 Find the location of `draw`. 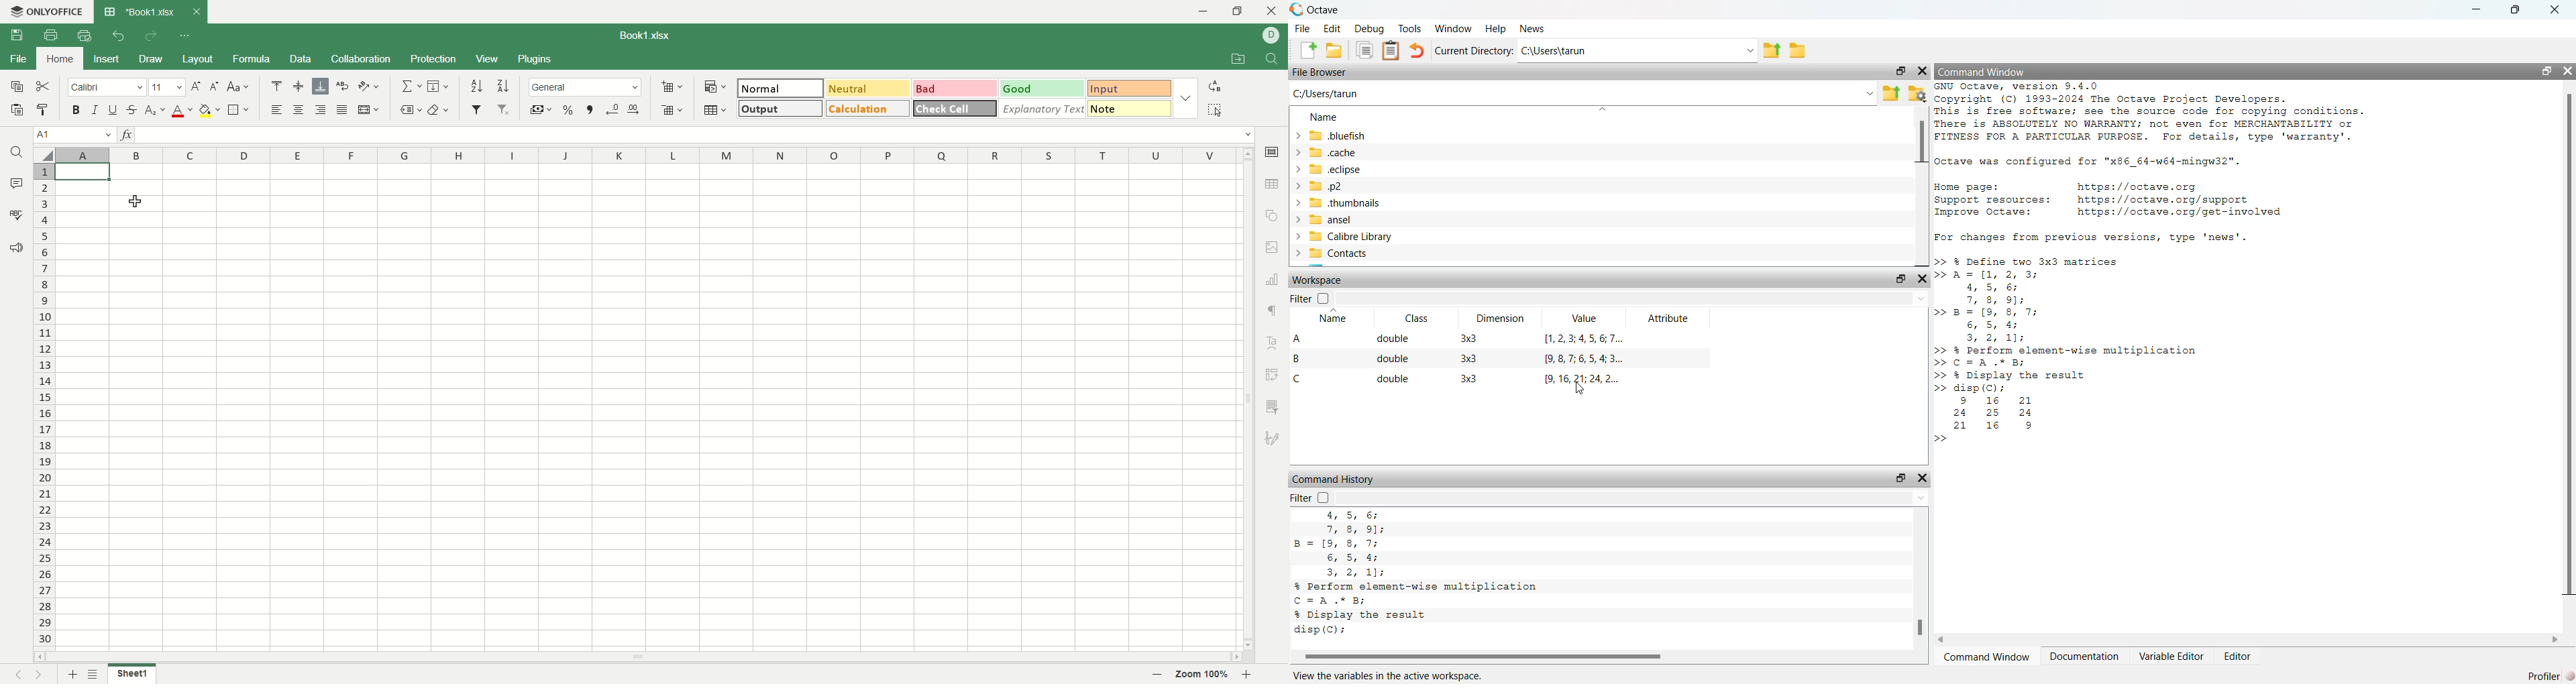

draw is located at coordinates (151, 59).